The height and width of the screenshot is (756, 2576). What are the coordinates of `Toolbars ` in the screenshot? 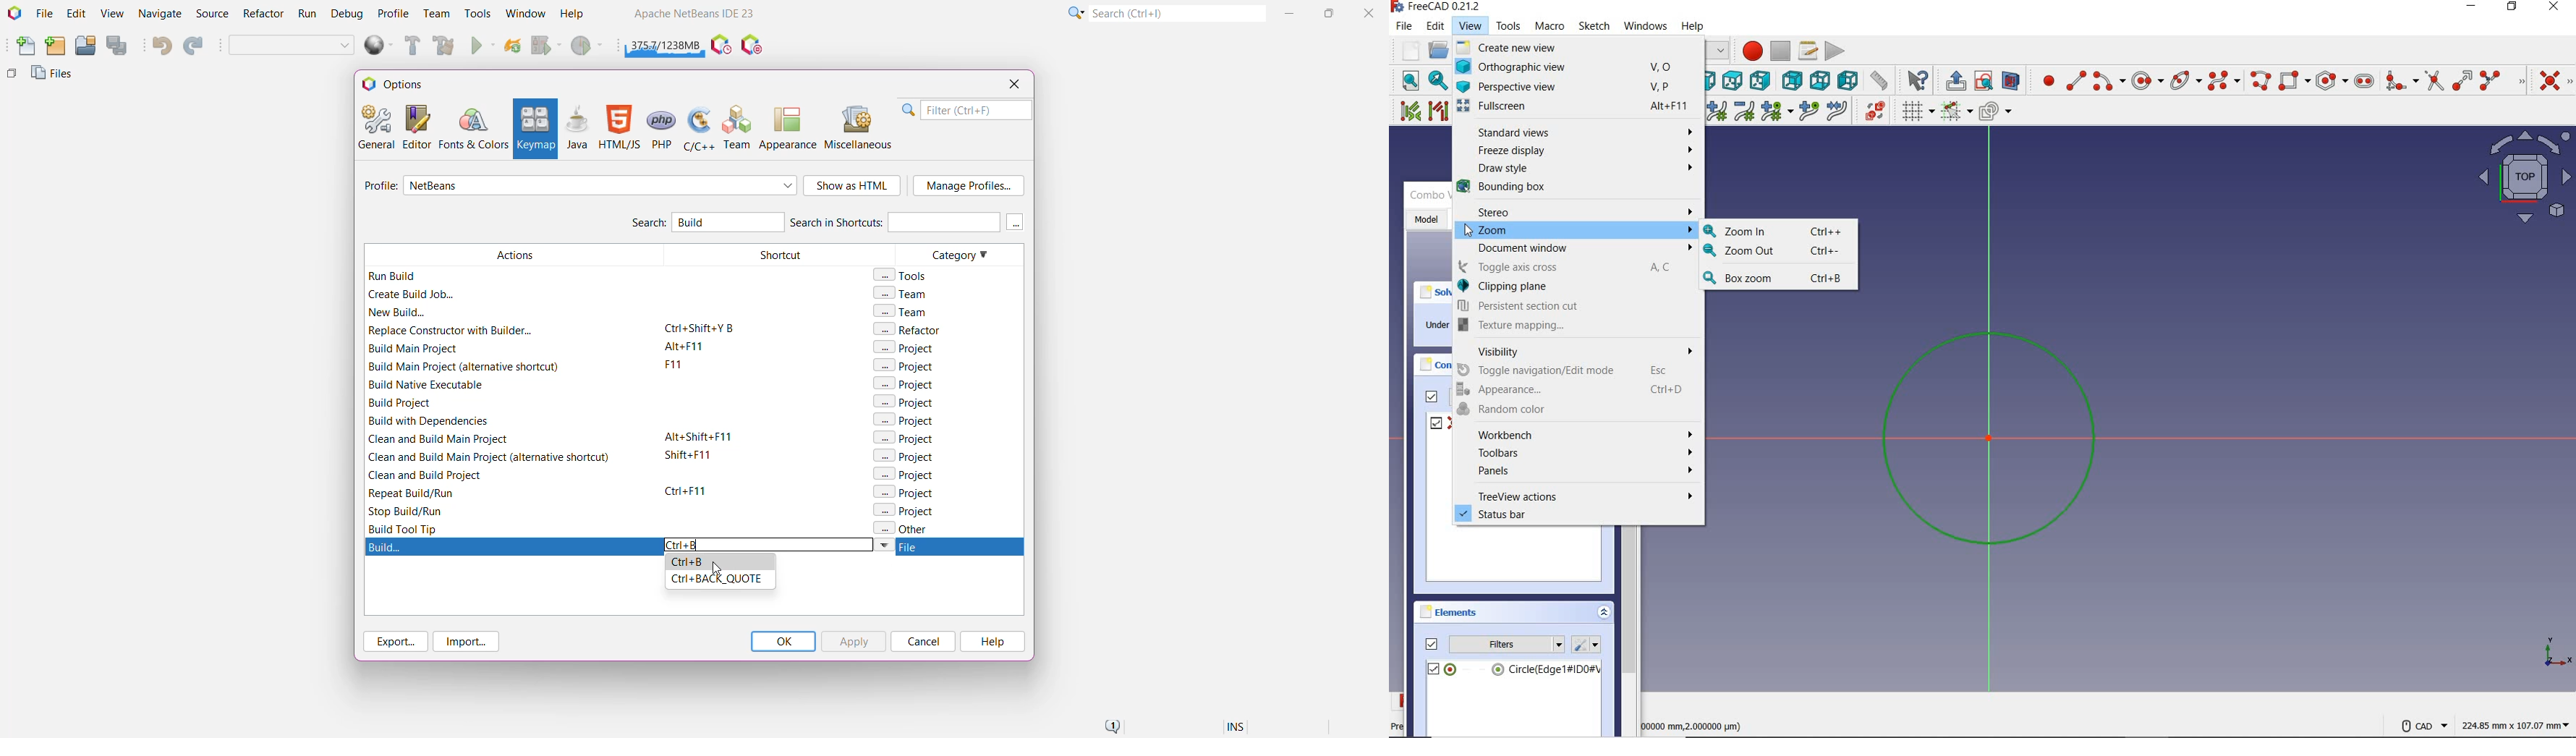 It's located at (1578, 453).